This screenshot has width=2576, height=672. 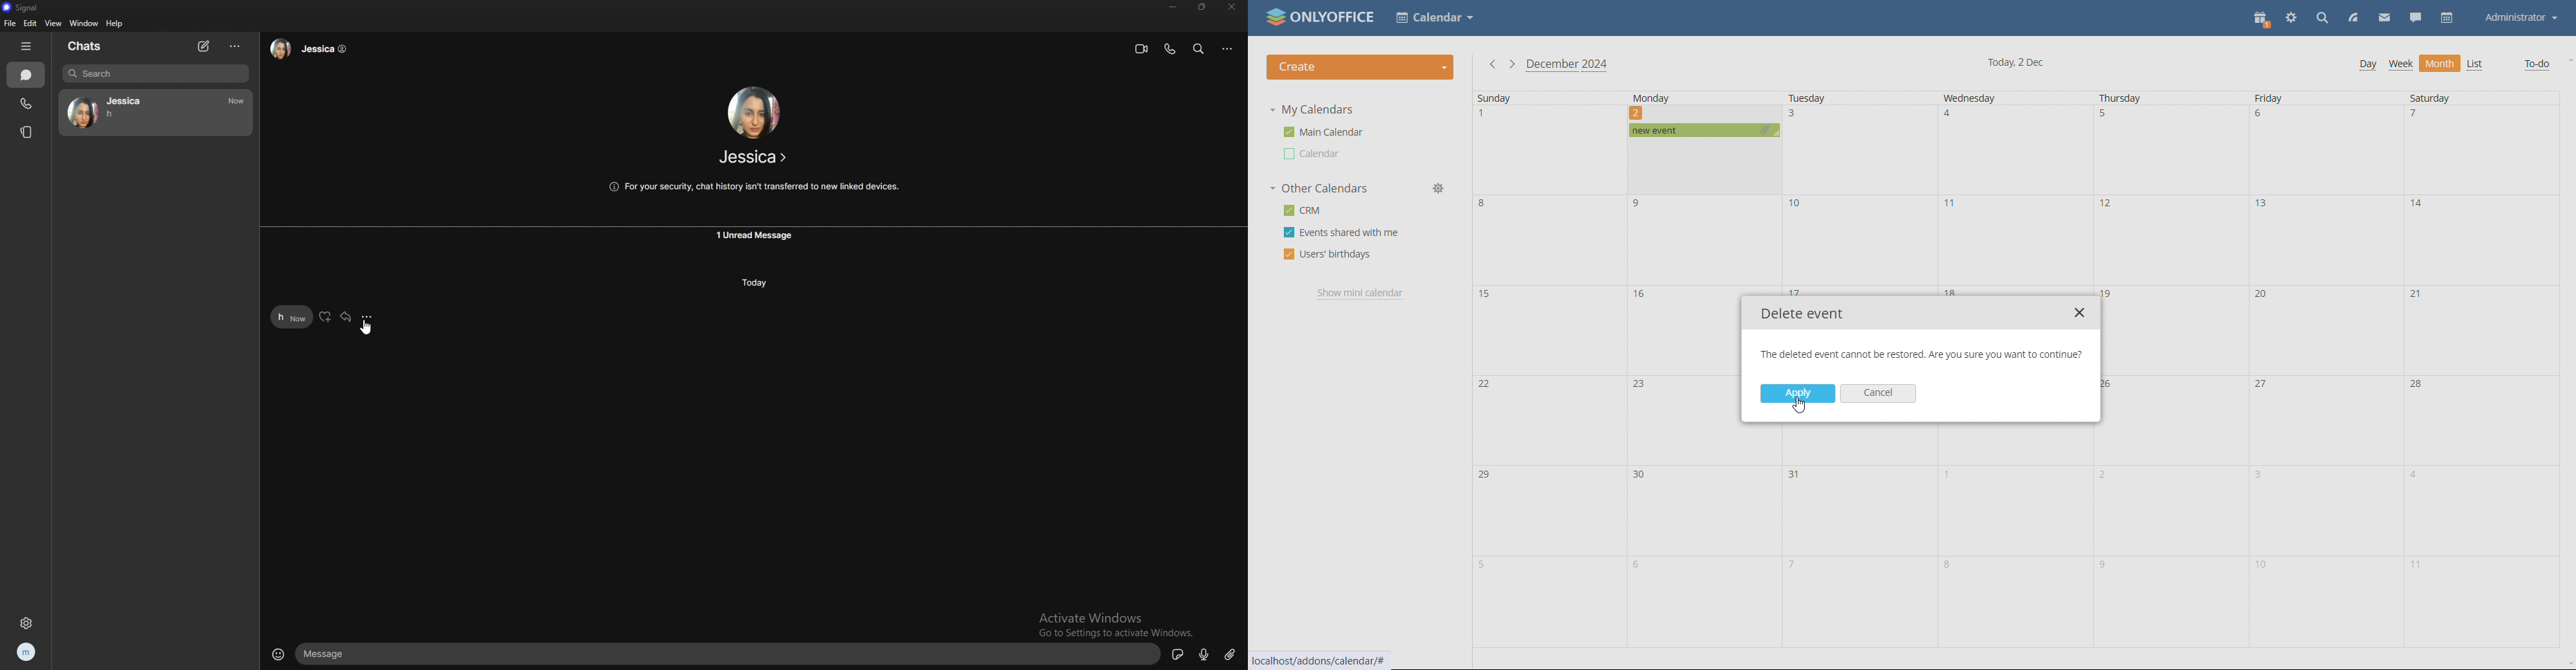 What do you see at coordinates (10, 23) in the screenshot?
I see `file` at bounding box center [10, 23].